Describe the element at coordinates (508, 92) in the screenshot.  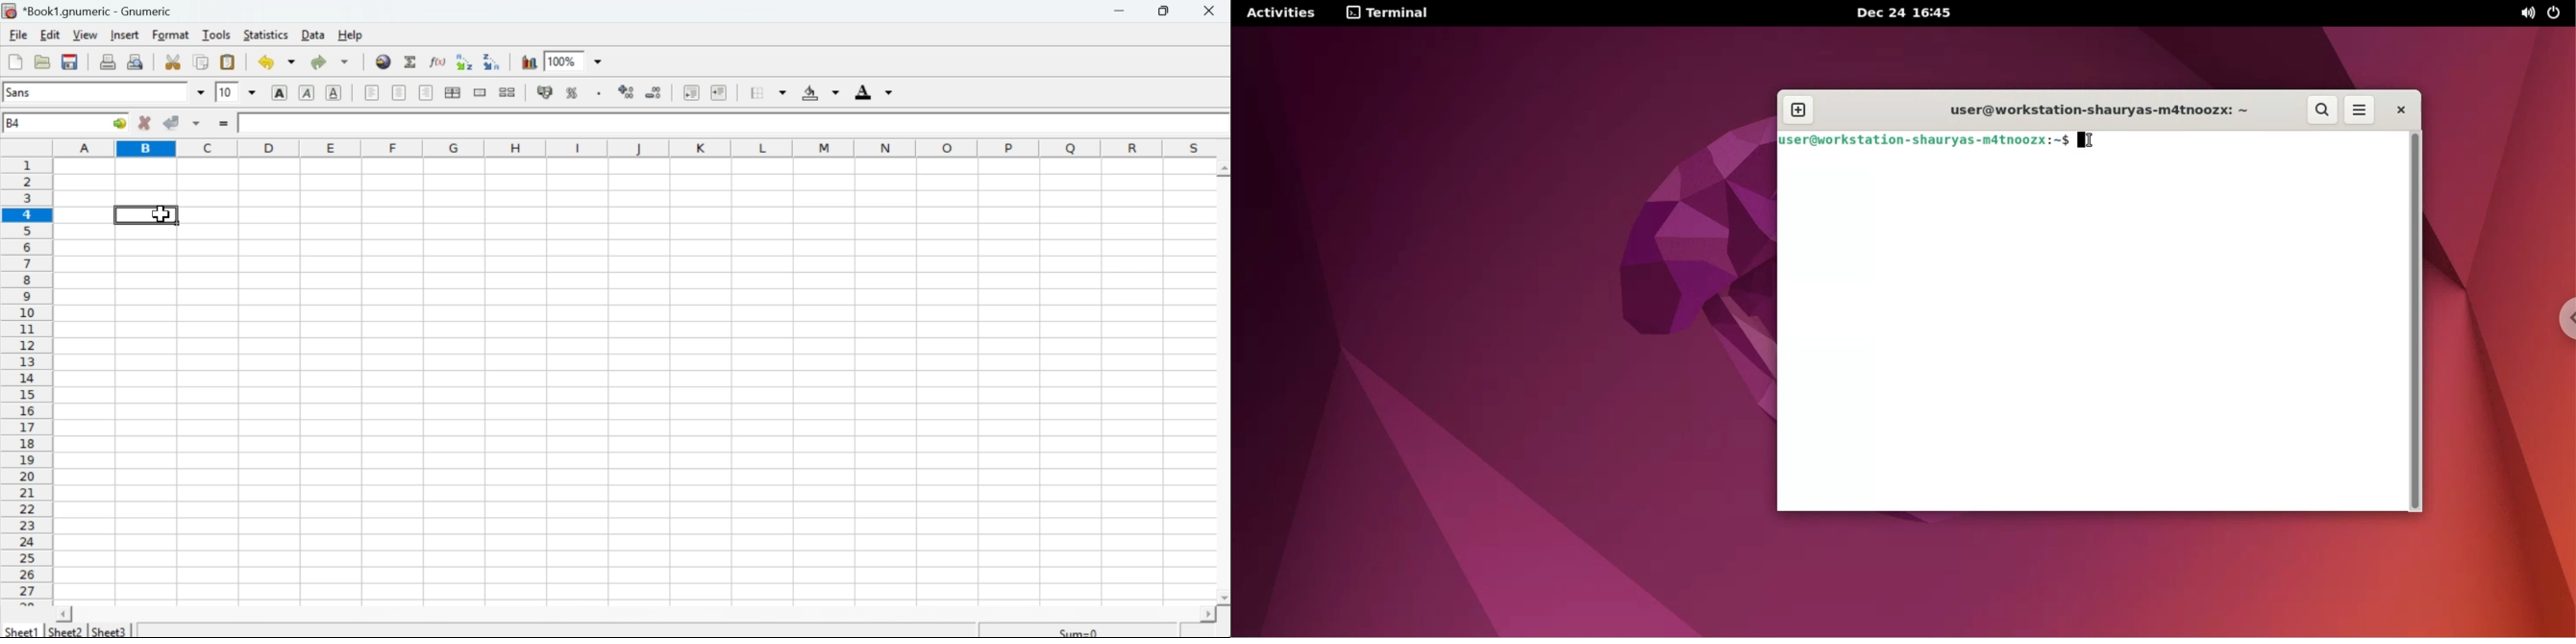
I see `Split cells ` at that location.